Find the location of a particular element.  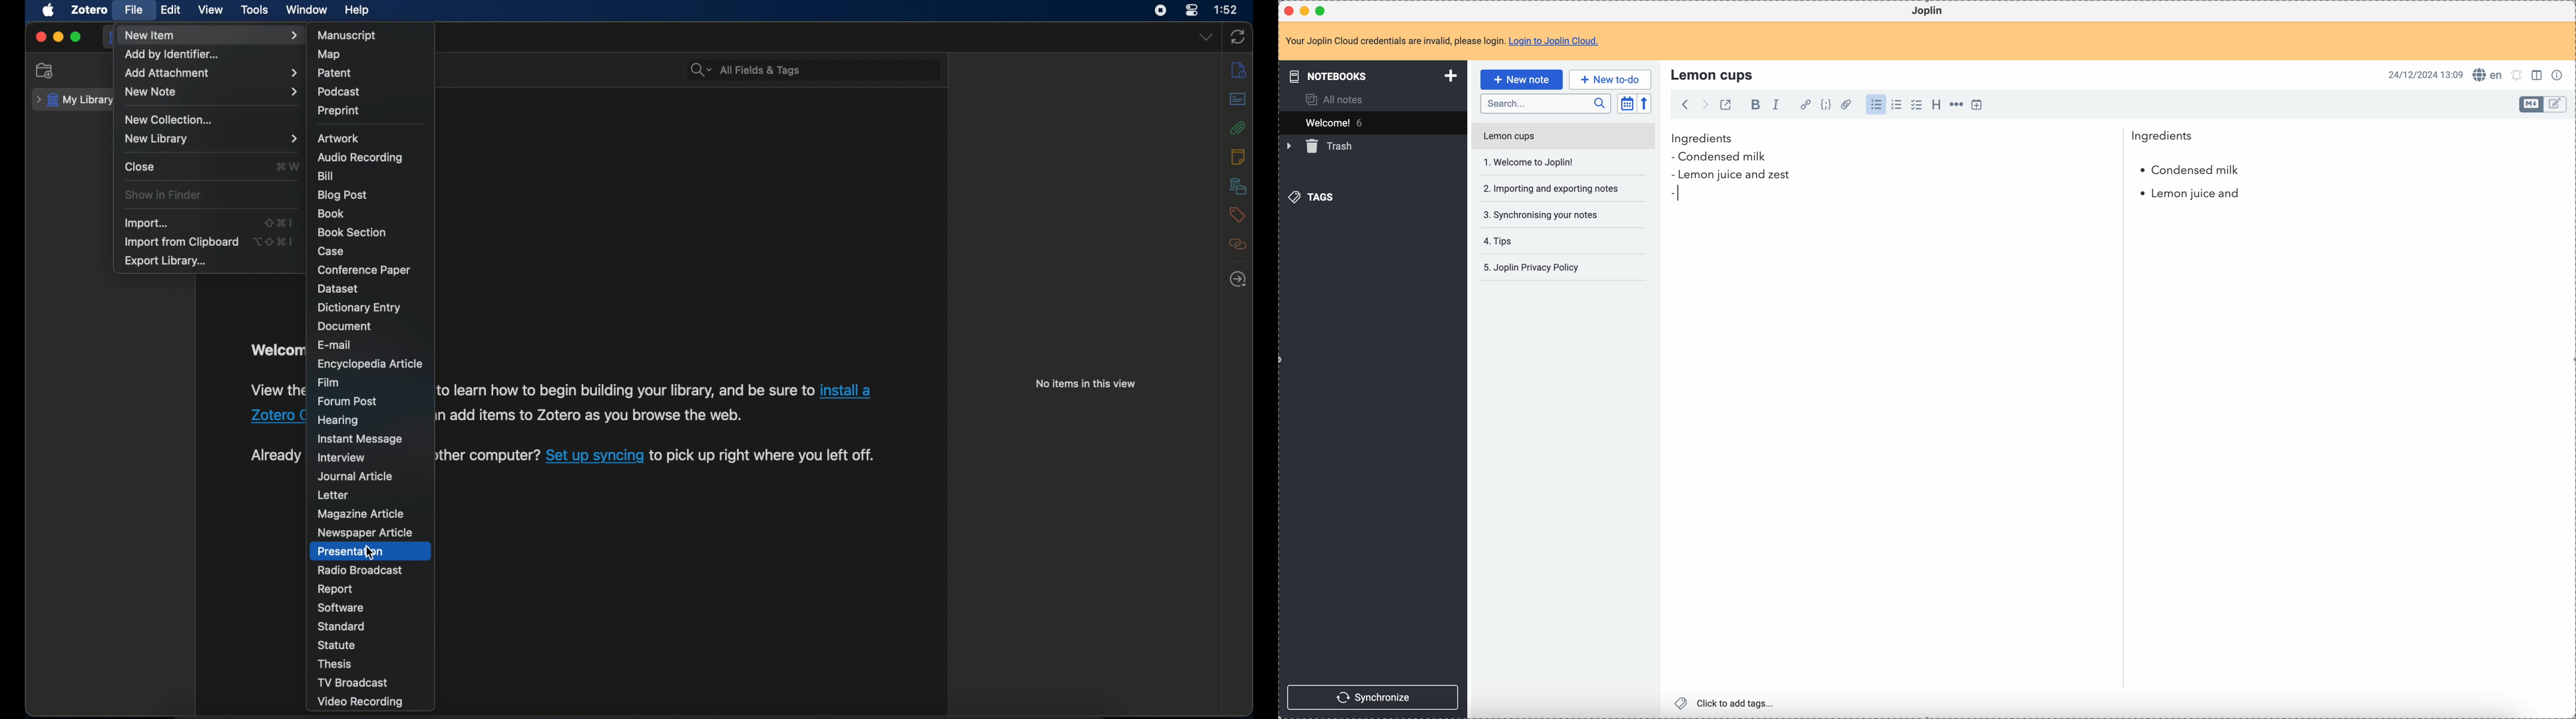

dropdown is located at coordinates (1206, 38).